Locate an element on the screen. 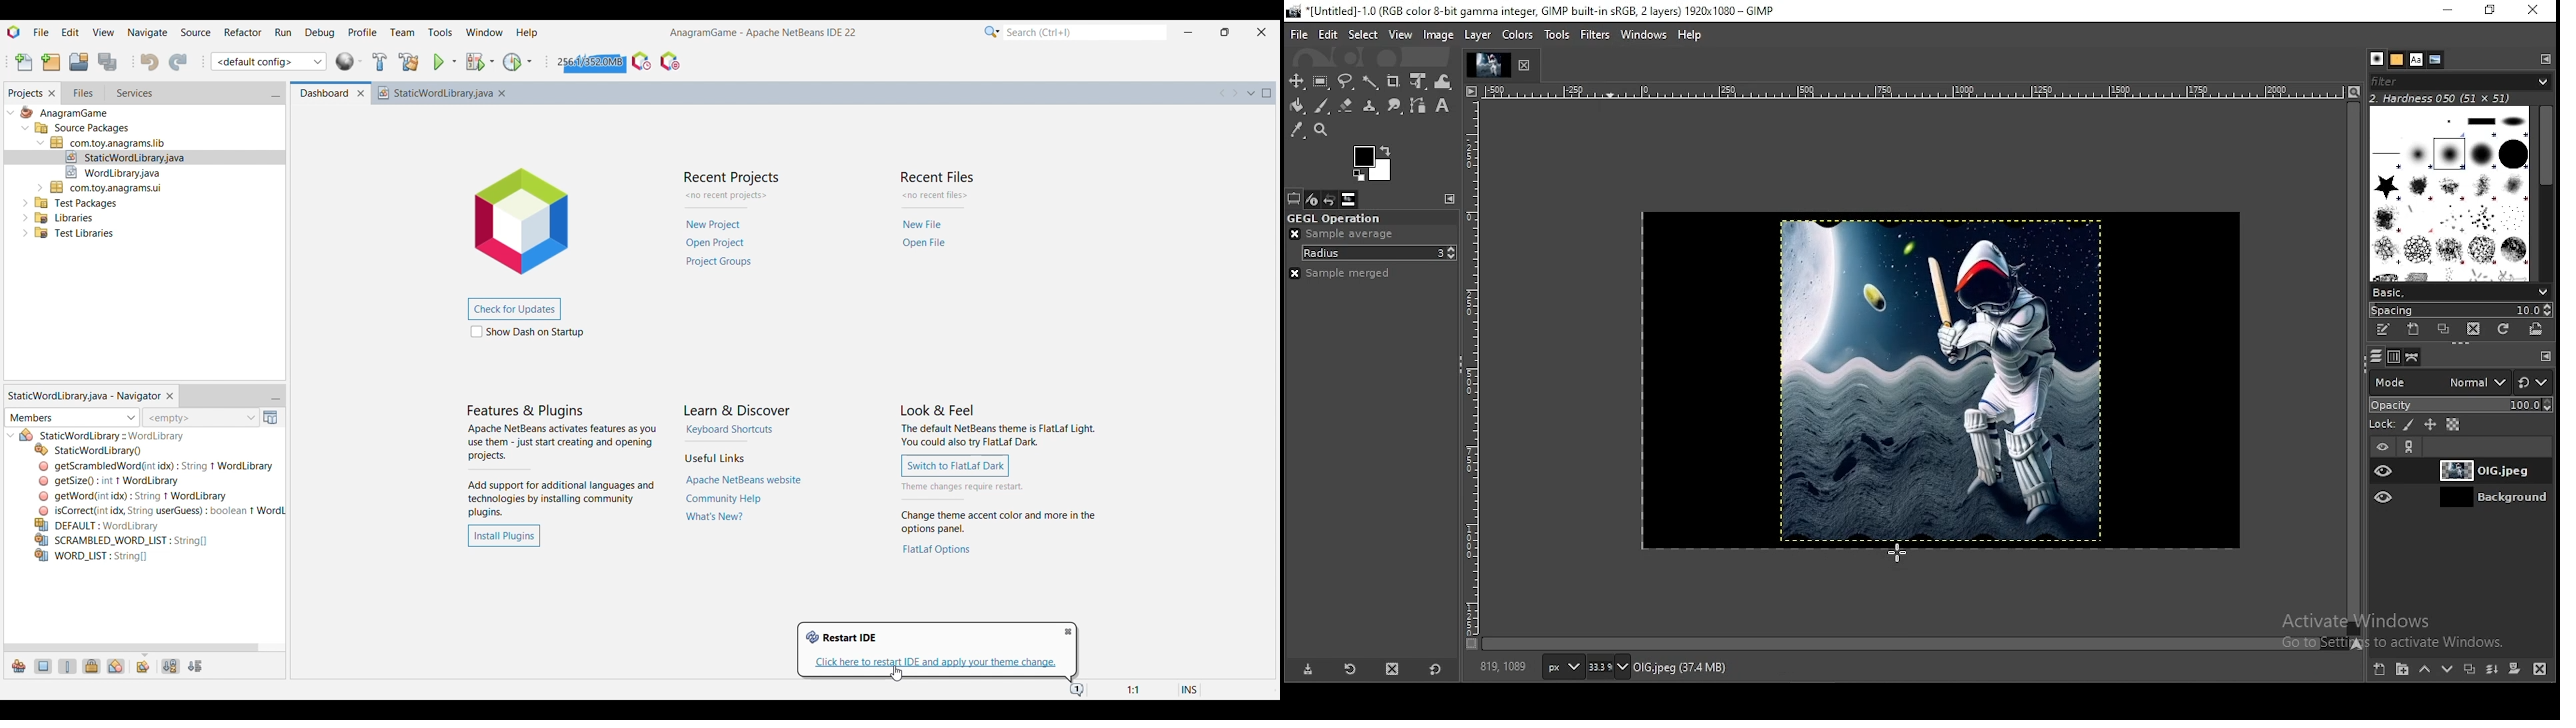 This screenshot has height=728, width=2576. paintbrush tool is located at coordinates (1322, 106).